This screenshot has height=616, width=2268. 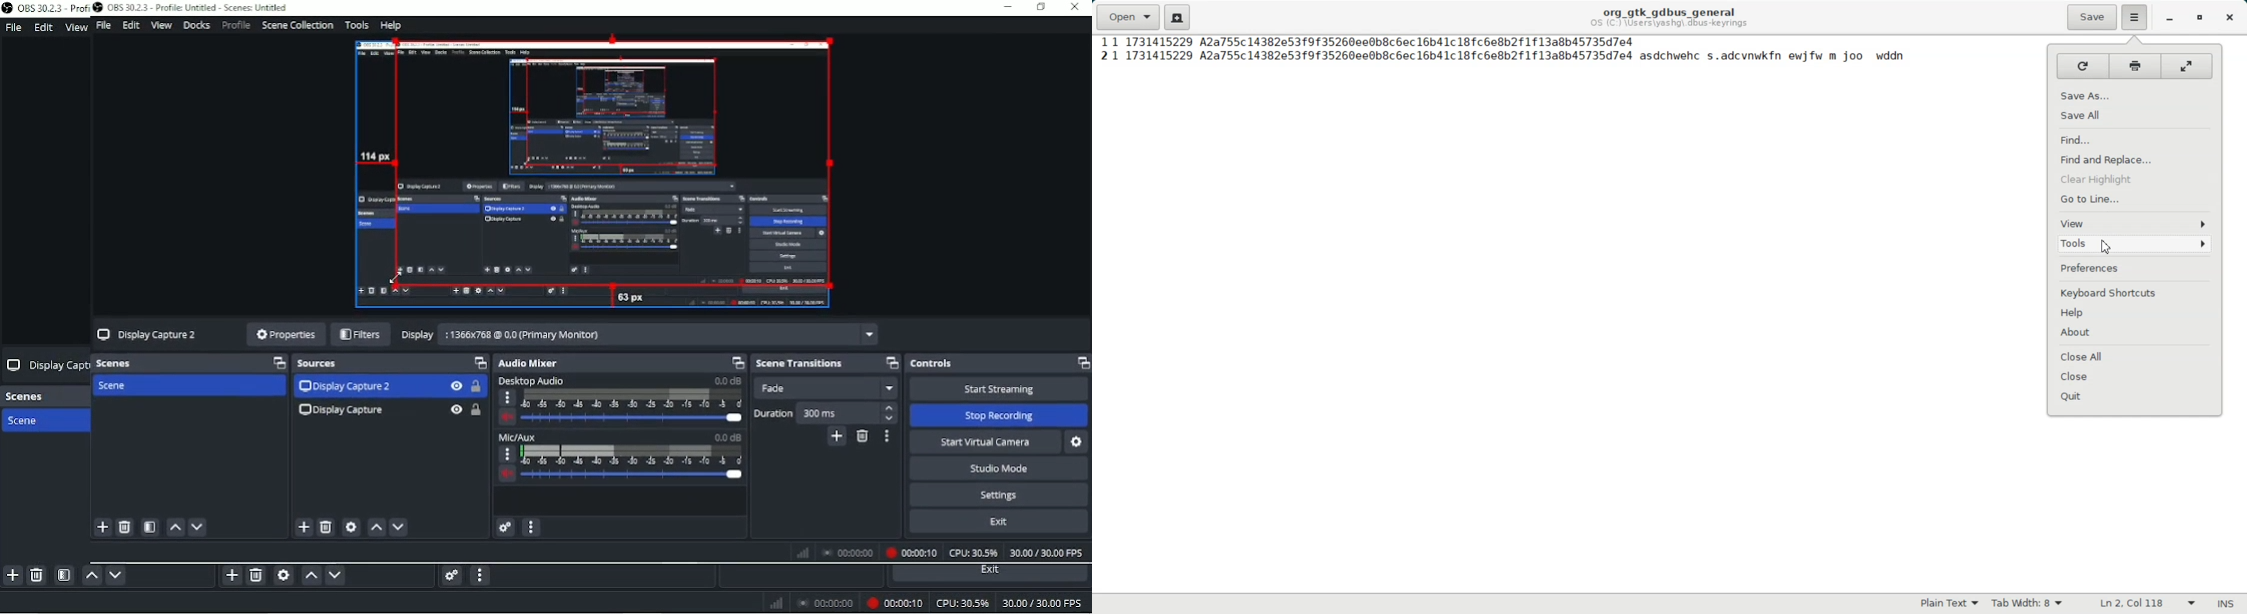 What do you see at coordinates (1082, 364) in the screenshot?
I see `Maximize` at bounding box center [1082, 364].